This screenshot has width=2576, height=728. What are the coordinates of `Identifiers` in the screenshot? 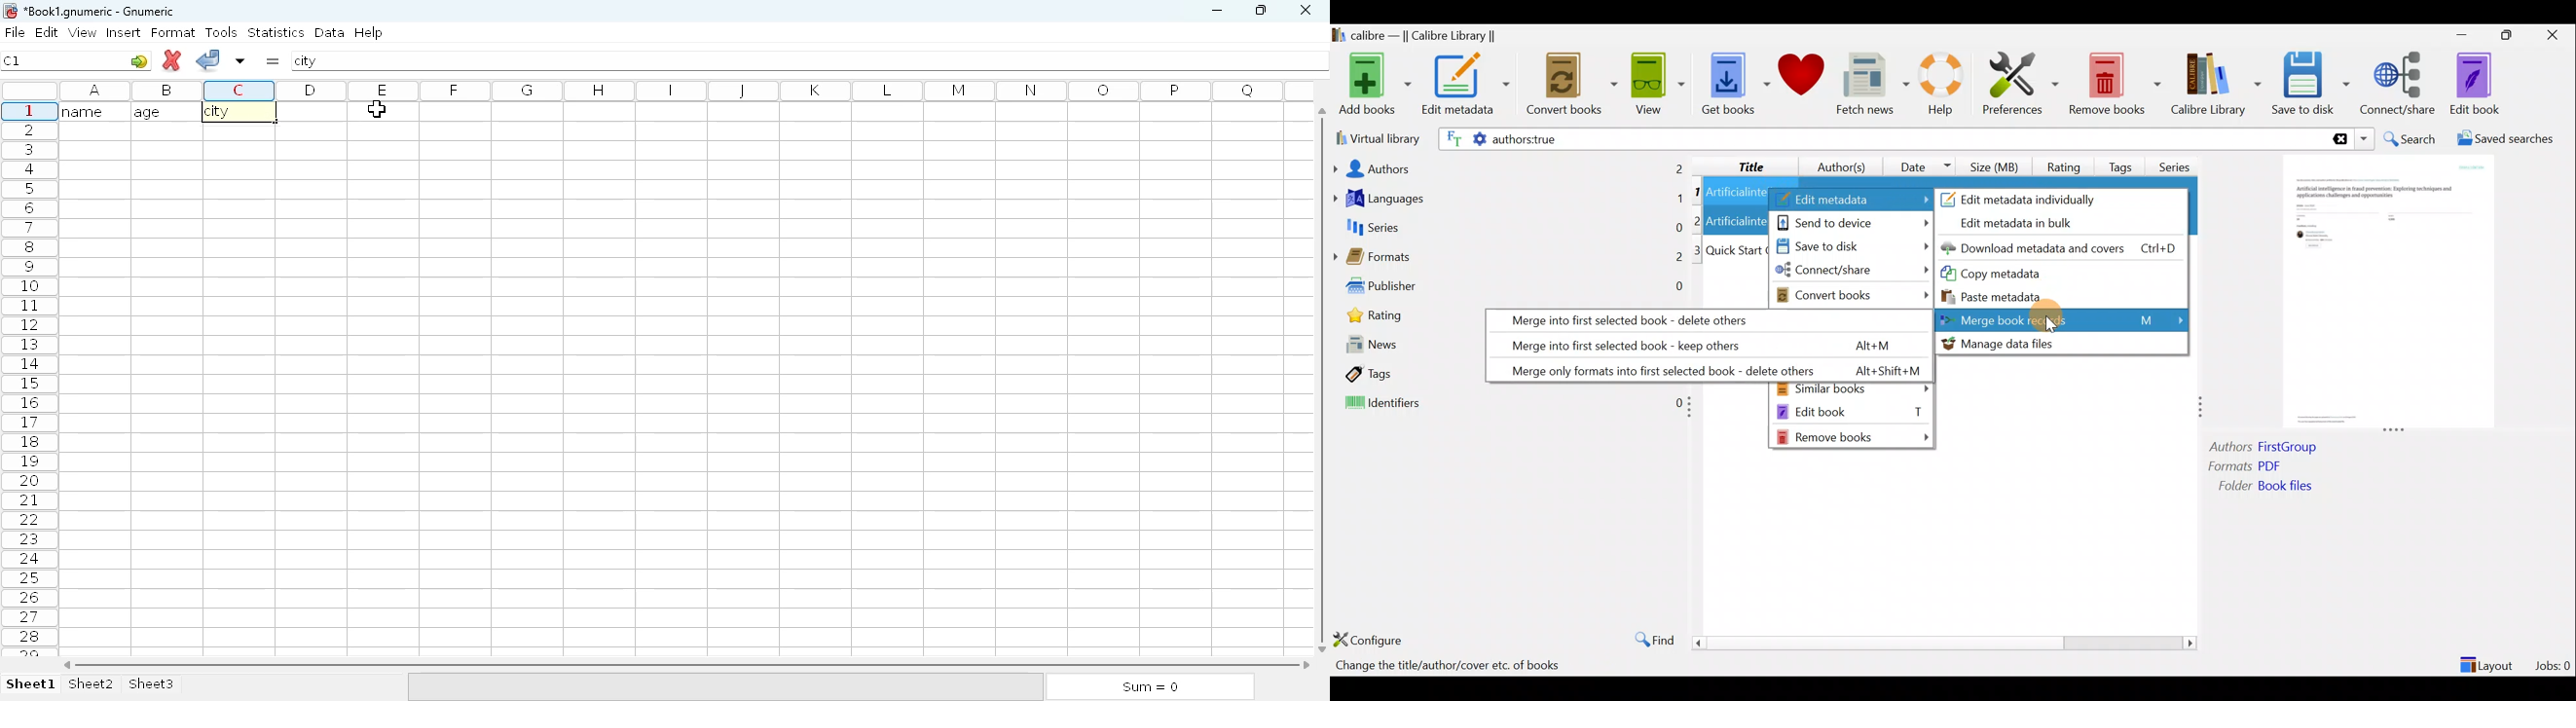 It's located at (1506, 404).